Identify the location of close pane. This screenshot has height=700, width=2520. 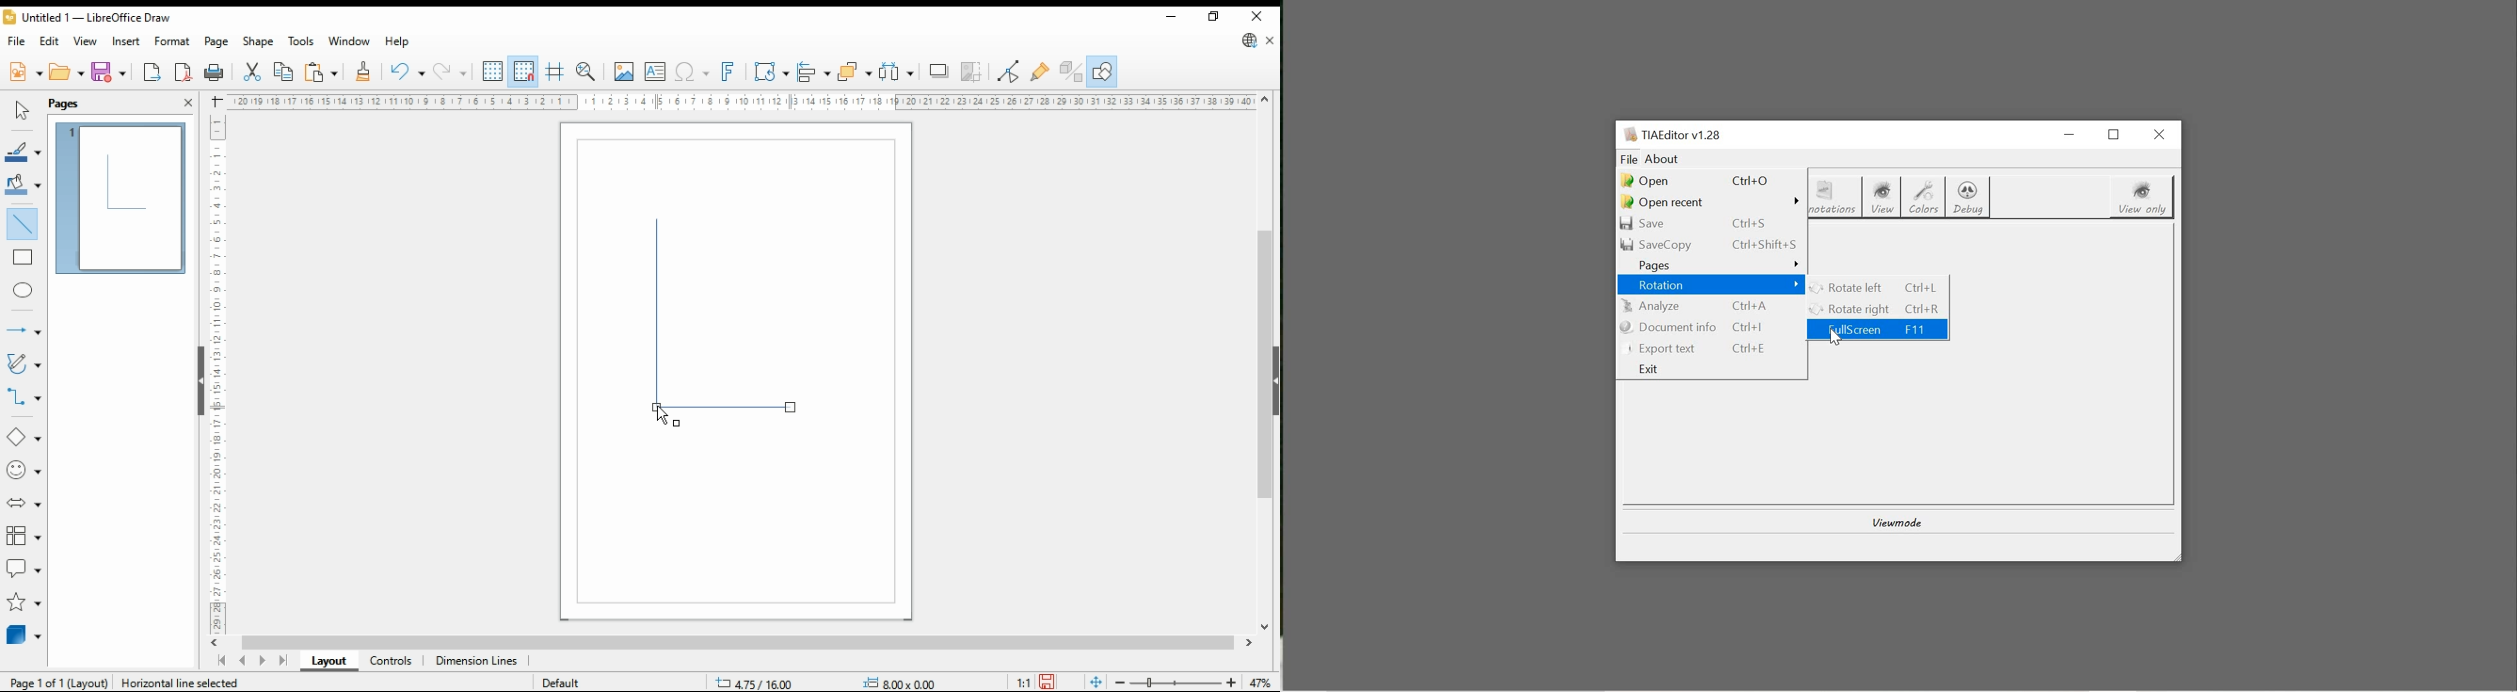
(187, 101).